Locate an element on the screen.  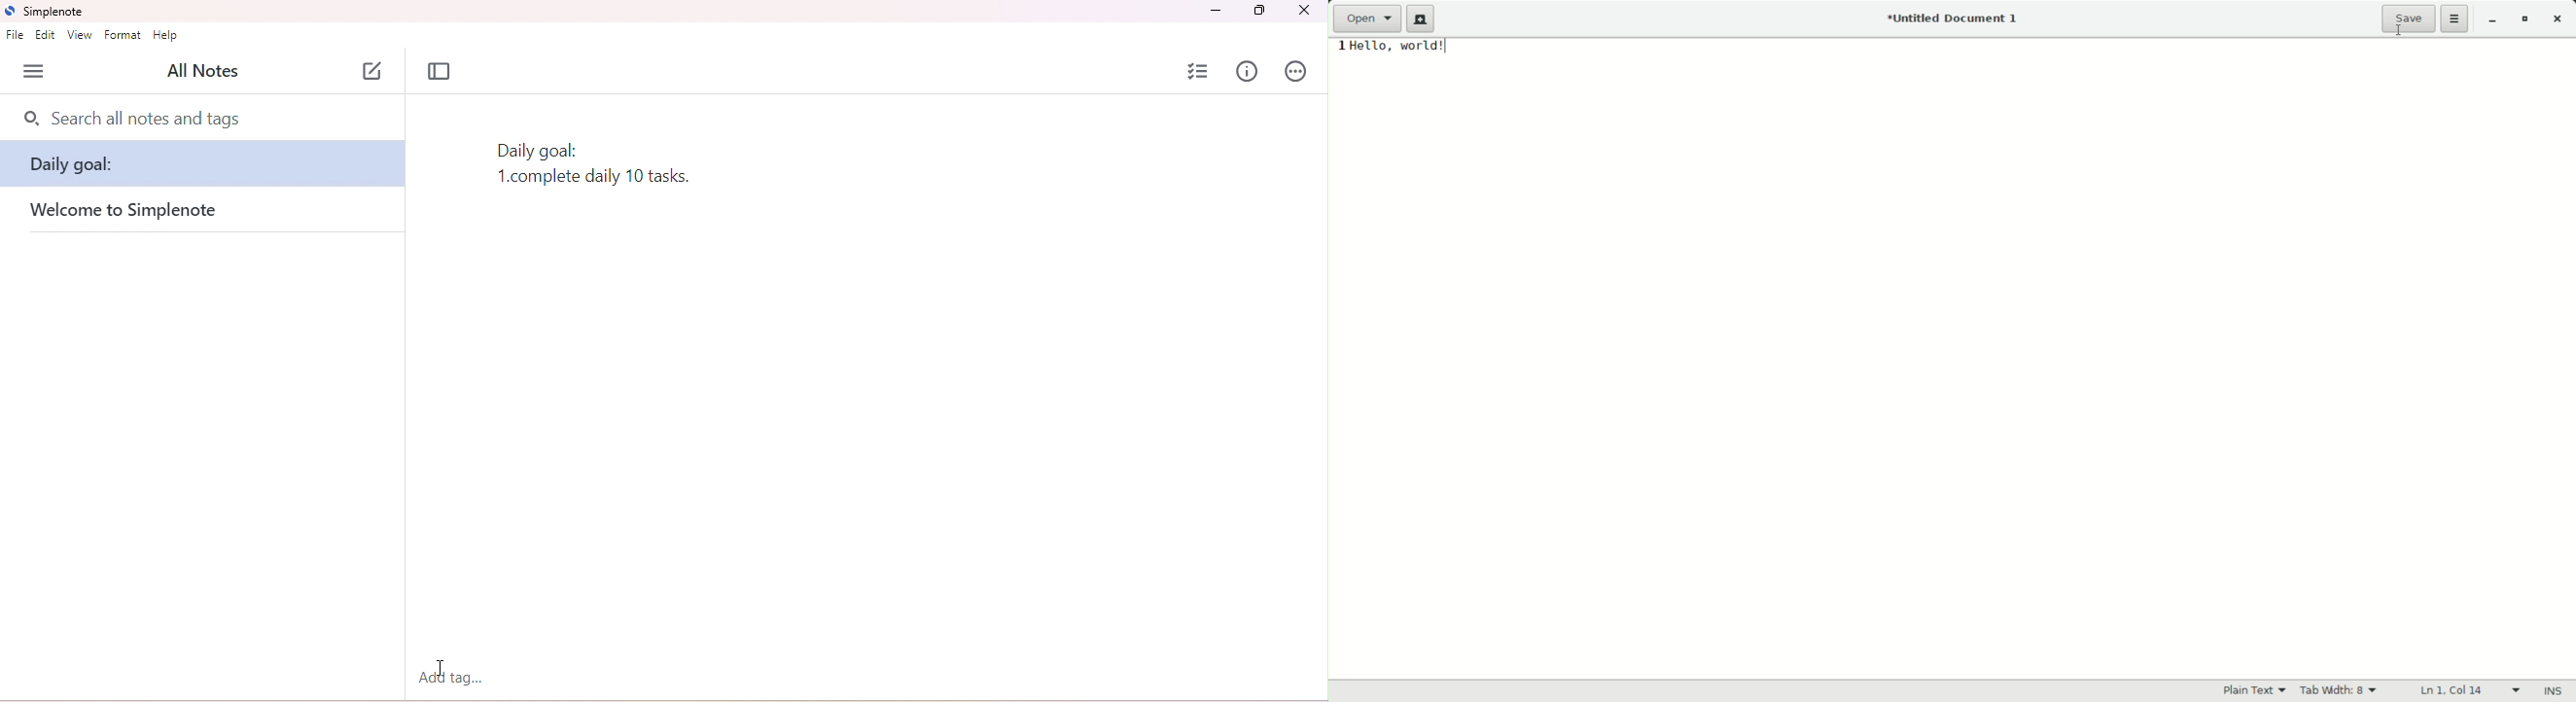
welcome to simplenote is located at coordinates (148, 212).